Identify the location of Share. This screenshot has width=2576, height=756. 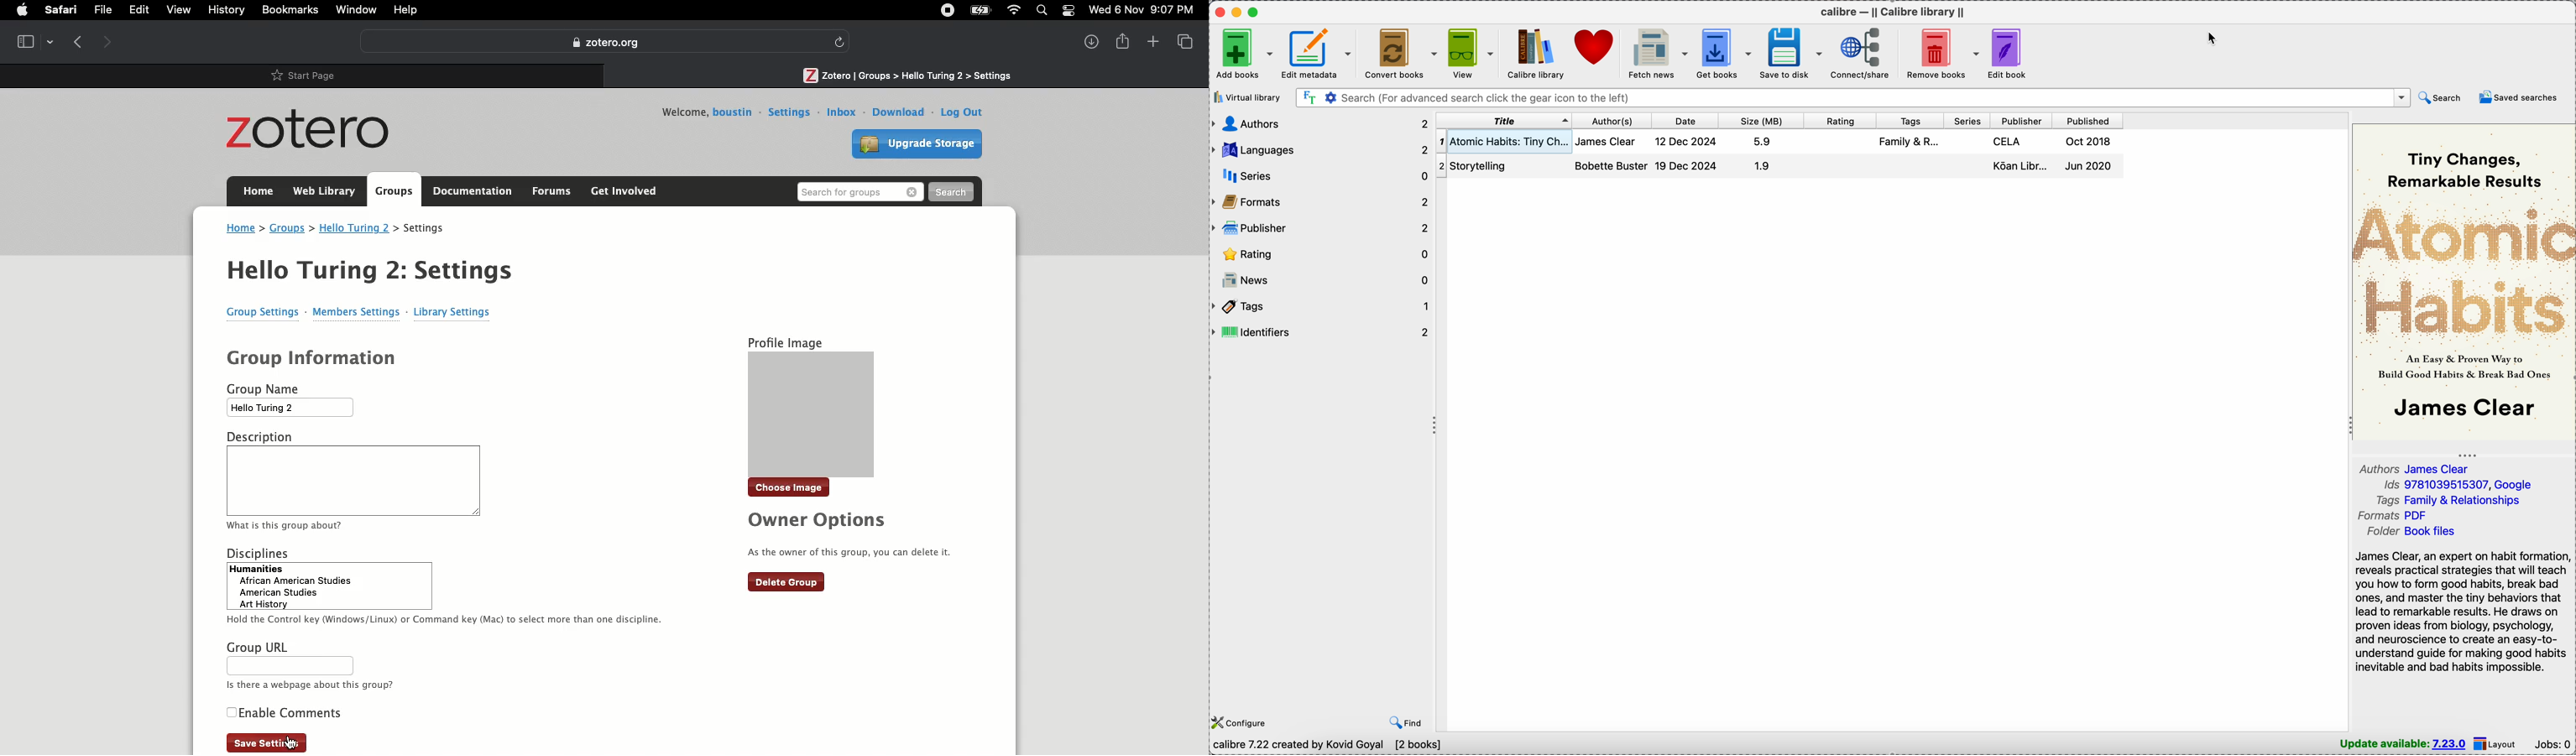
(1123, 40).